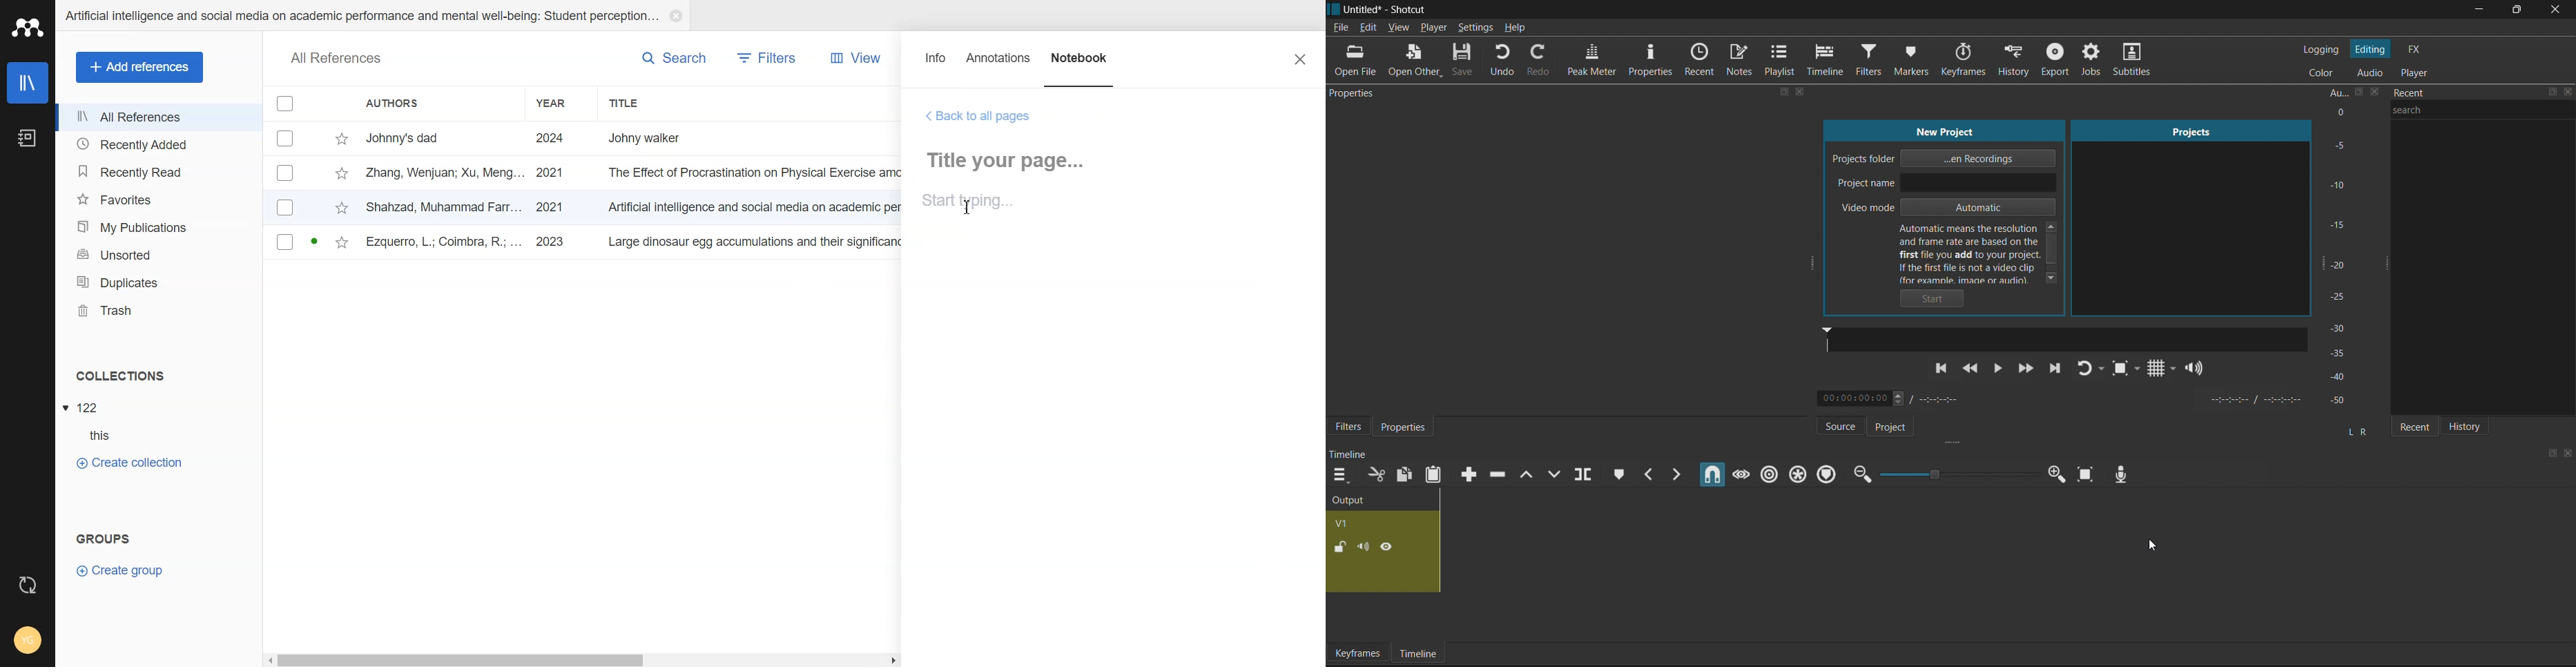 The image size is (2576, 672). I want to click on Johny walker, so click(659, 137).